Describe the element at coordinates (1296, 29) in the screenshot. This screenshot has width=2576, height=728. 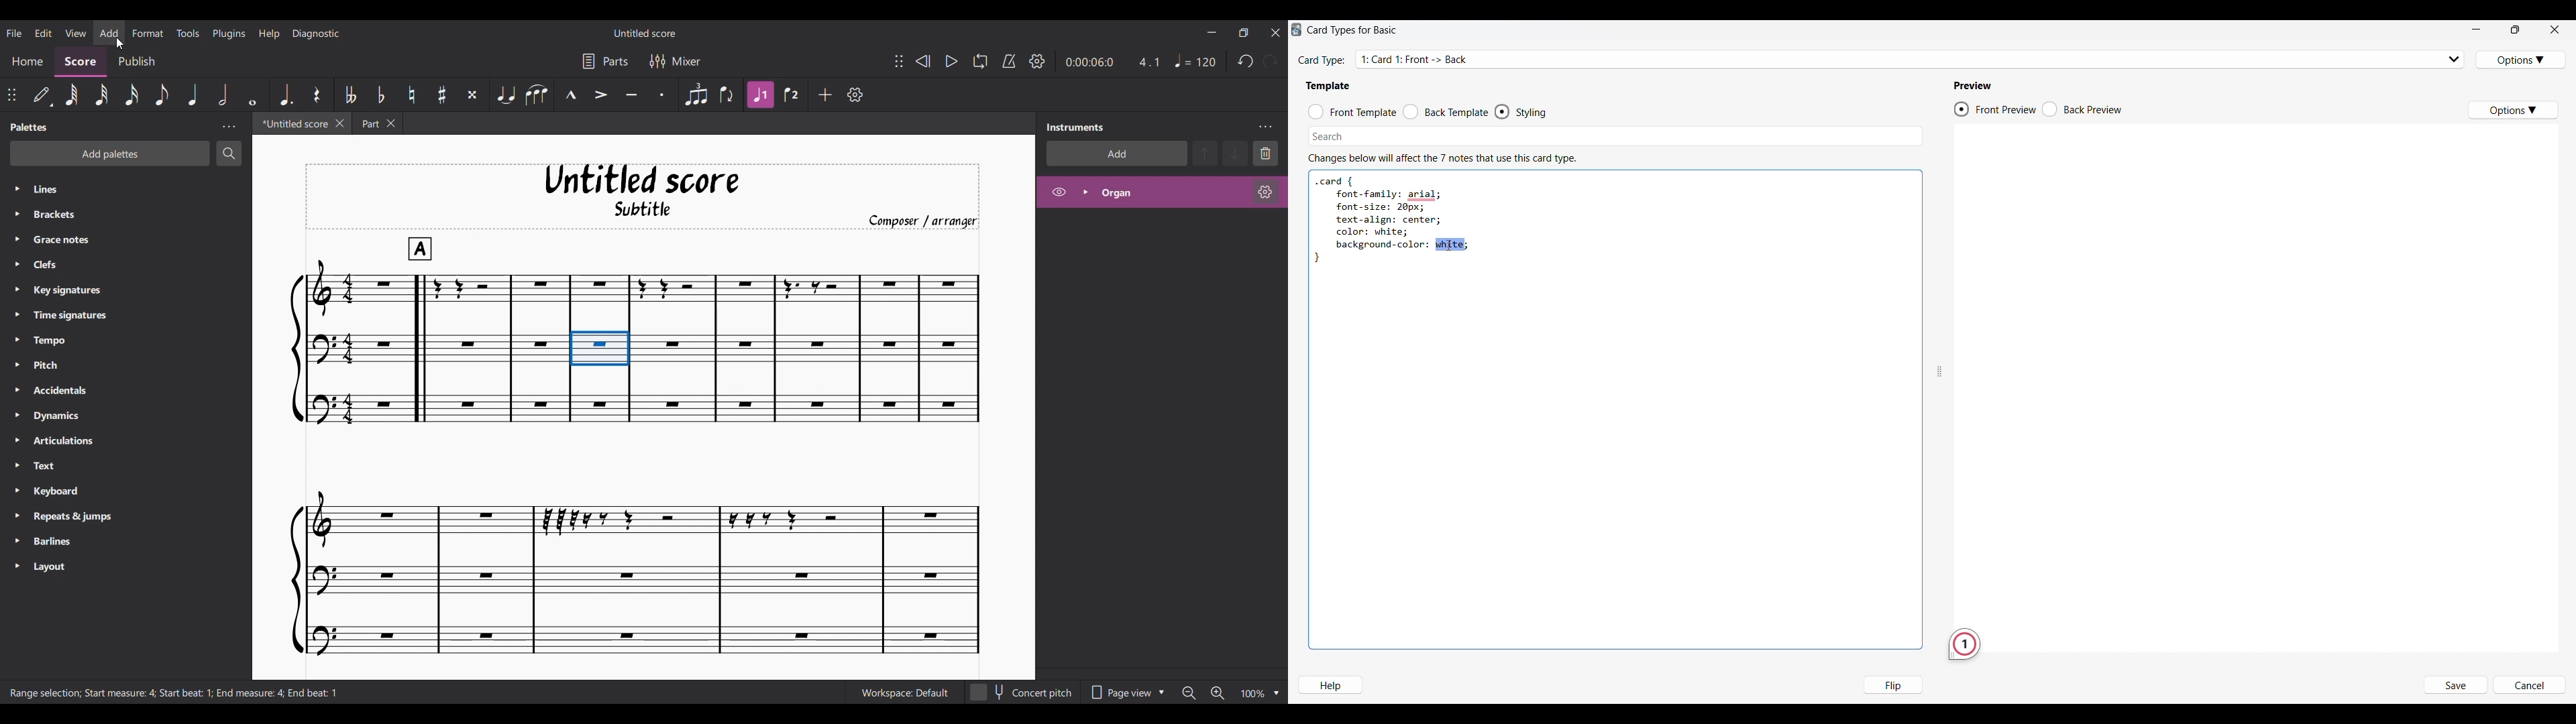
I see `Software logo` at that location.